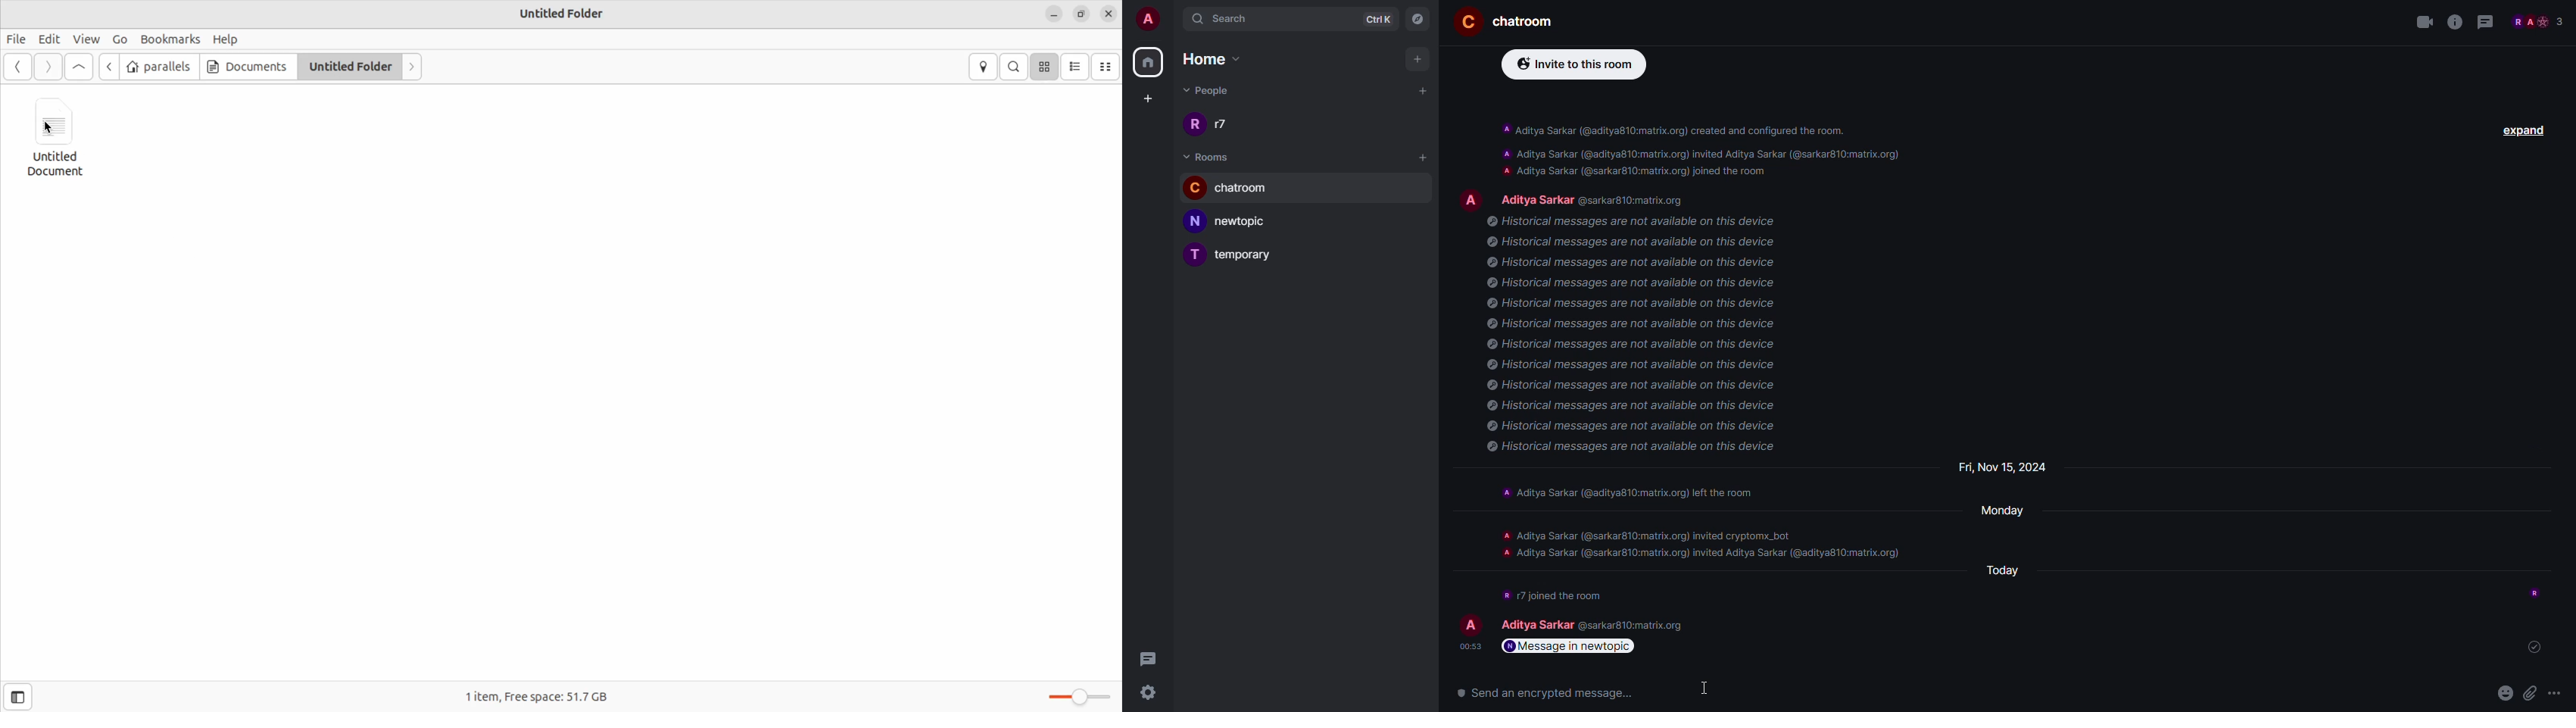 This screenshot has height=728, width=2576. What do you see at coordinates (1644, 339) in the screenshot?
I see `© Historical messages are not available on this device
© Historical messages are not available on this device
© Historical messages are not available on this device
© Historical messages are not available on this device
© Historical messages are not available on this device
© Historical messages are not available on this device
© Historical messages are not available on this device
© Historical messages are not available on this device
© Historical messages are not available on this device
© Historical messages are not available on this device
© Historical messages are not available on this device
© Historical messages are not available on this device` at bounding box center [1644, 339].